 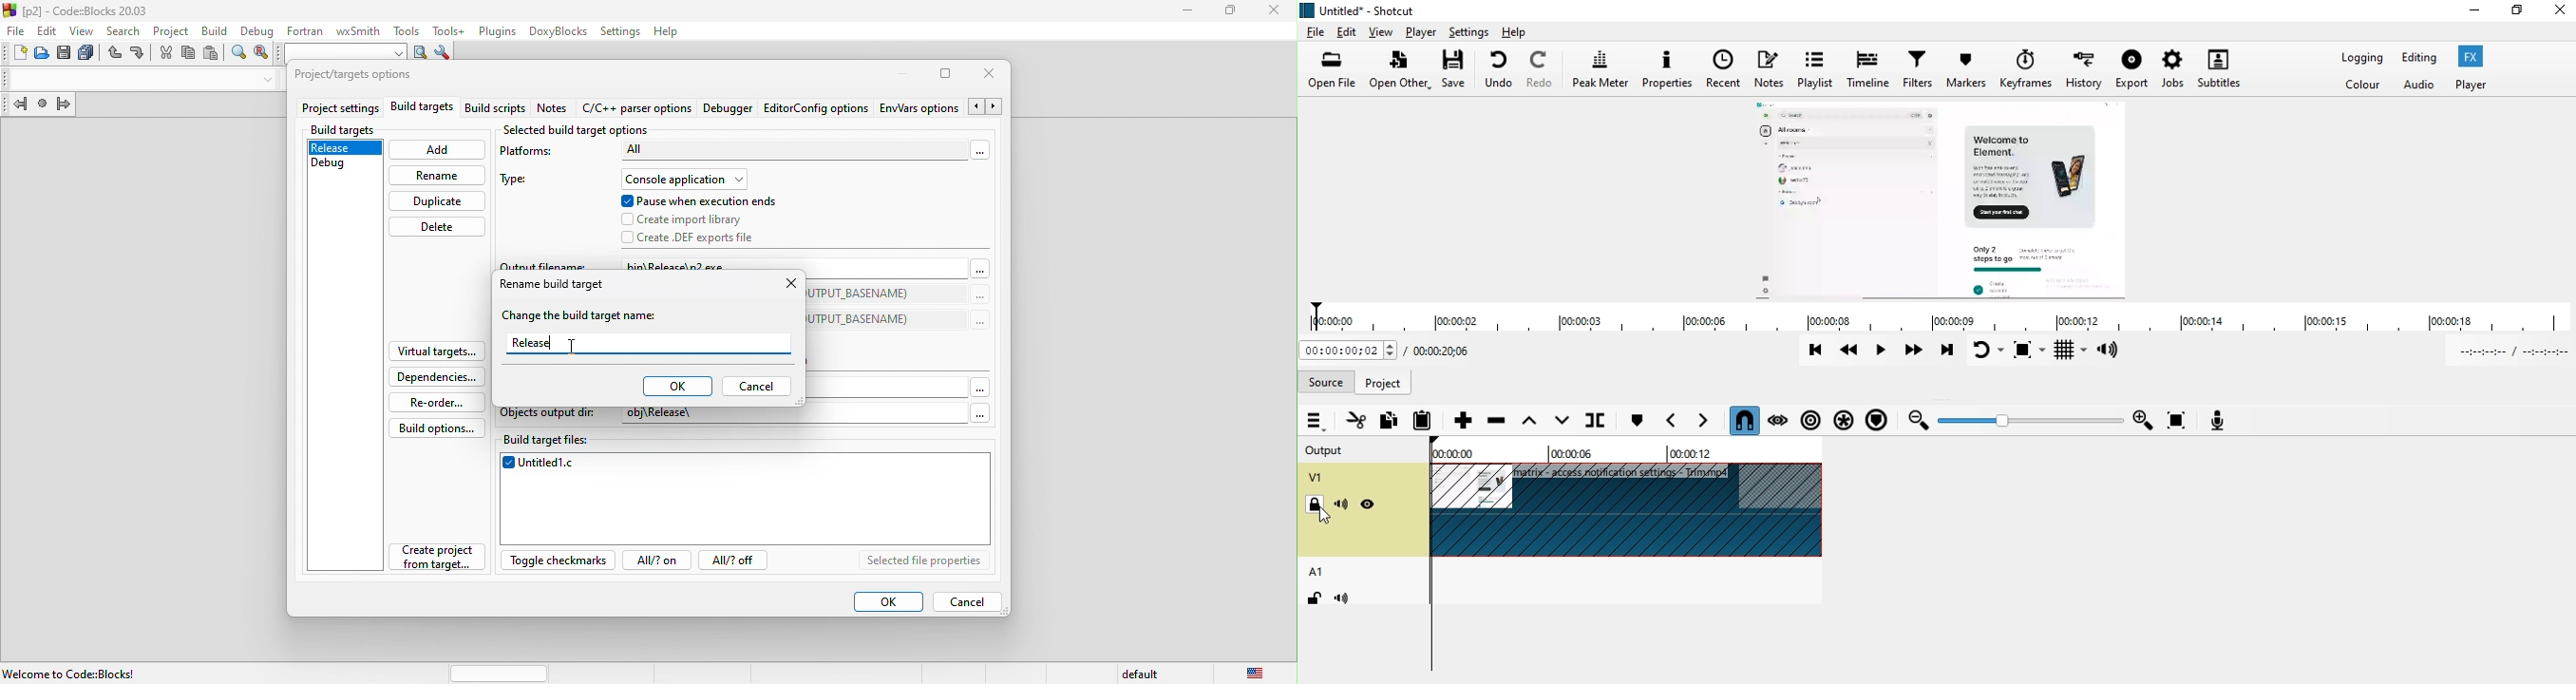 I want to click on united state, so click(x=1257, y=674).